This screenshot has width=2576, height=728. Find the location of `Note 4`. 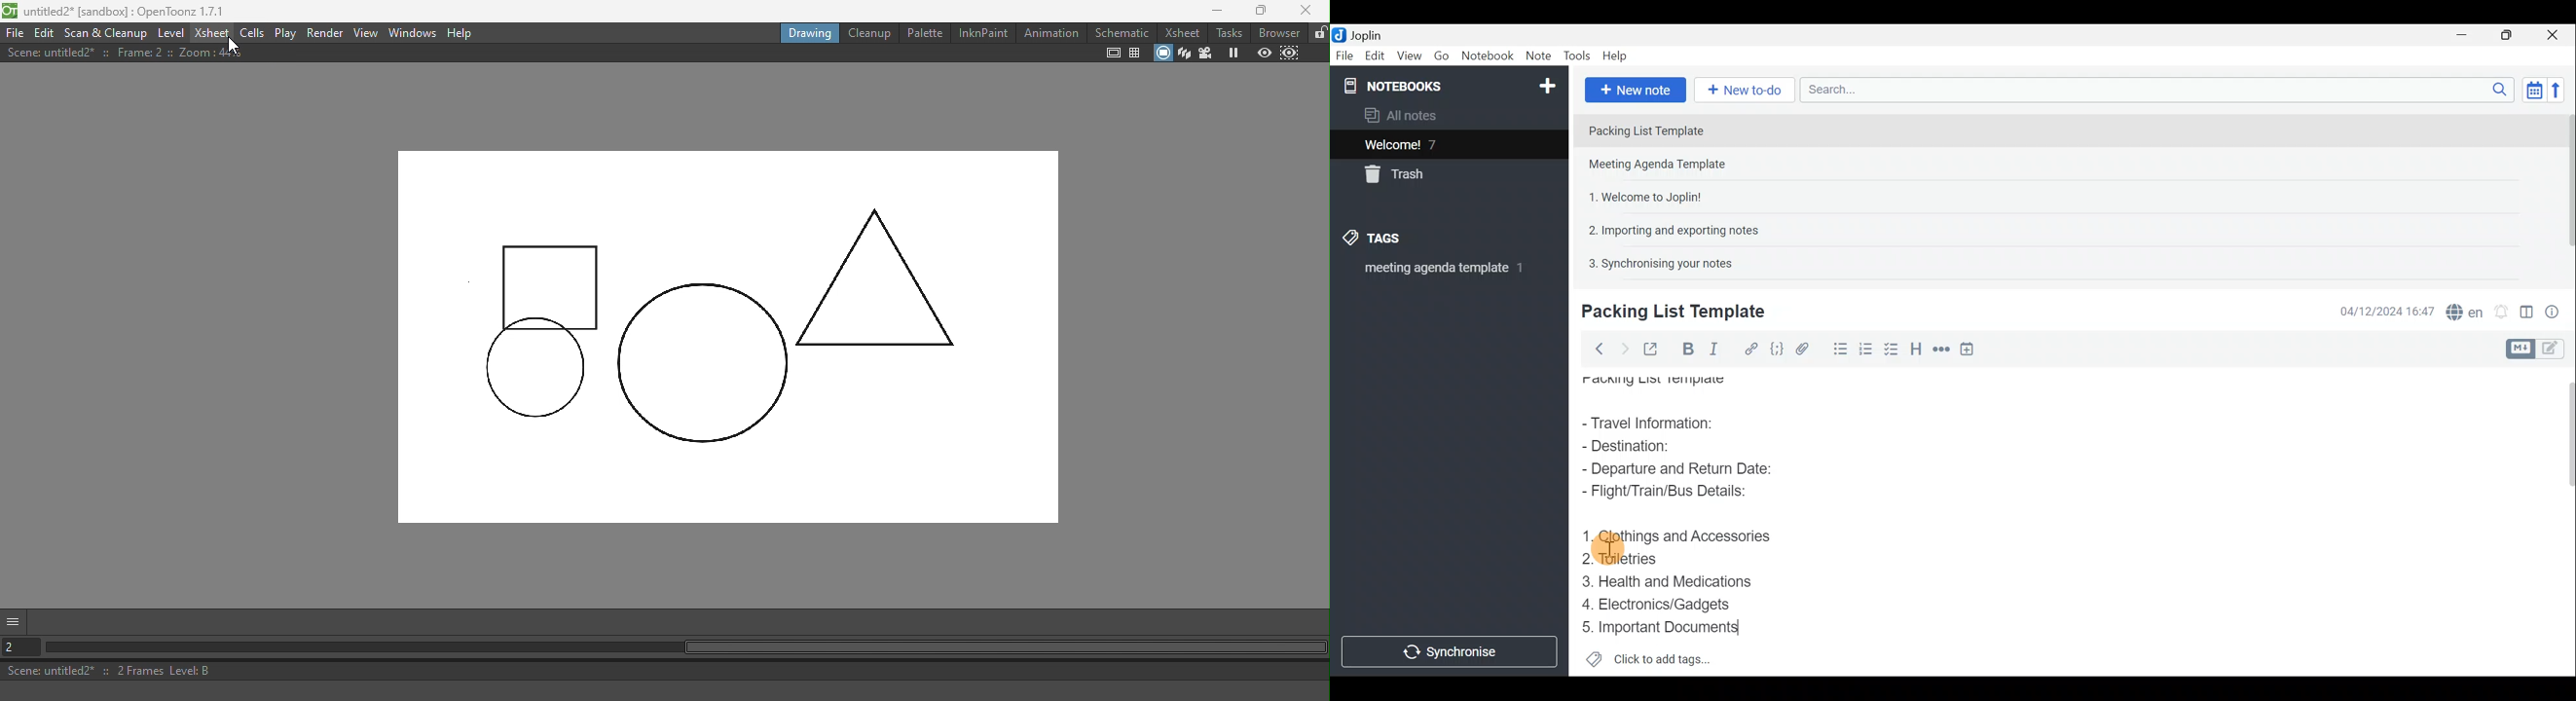

Note 4 is located at coordinates (1667, 228).